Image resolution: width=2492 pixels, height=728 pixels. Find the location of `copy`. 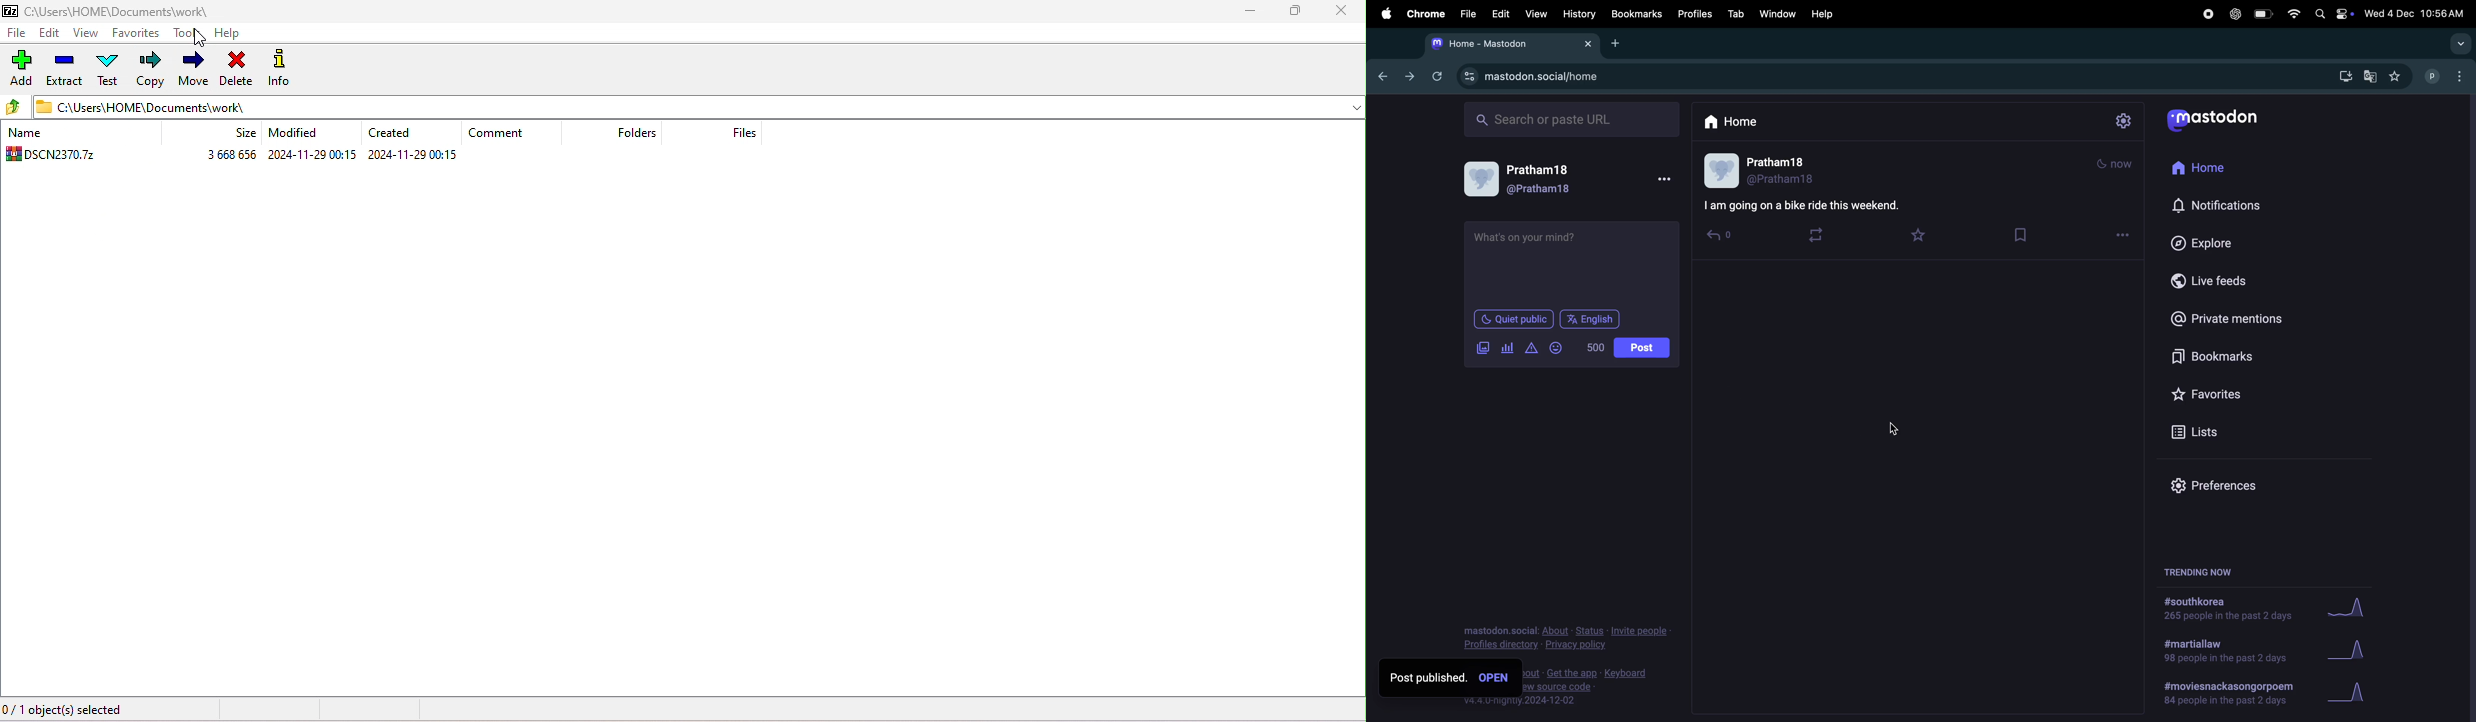

copy is located at coordinates (150, 69).